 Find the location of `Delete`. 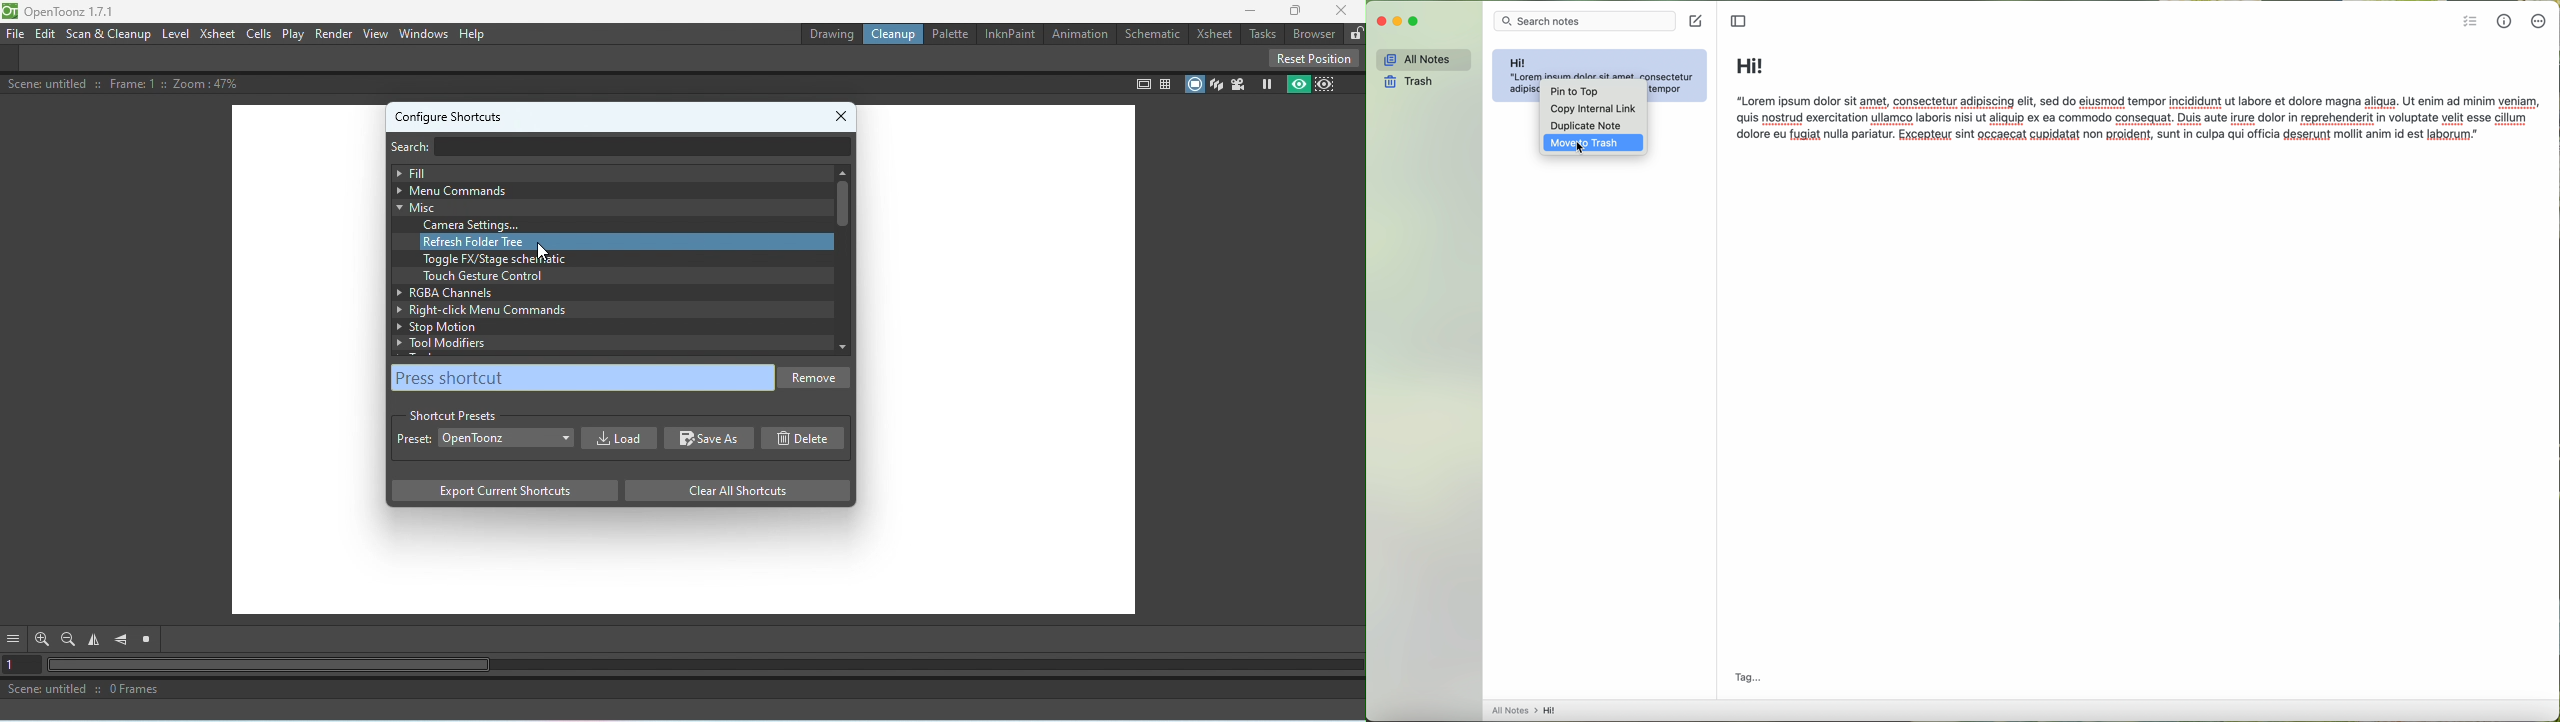

Delete is located at coordinates (808, 438).